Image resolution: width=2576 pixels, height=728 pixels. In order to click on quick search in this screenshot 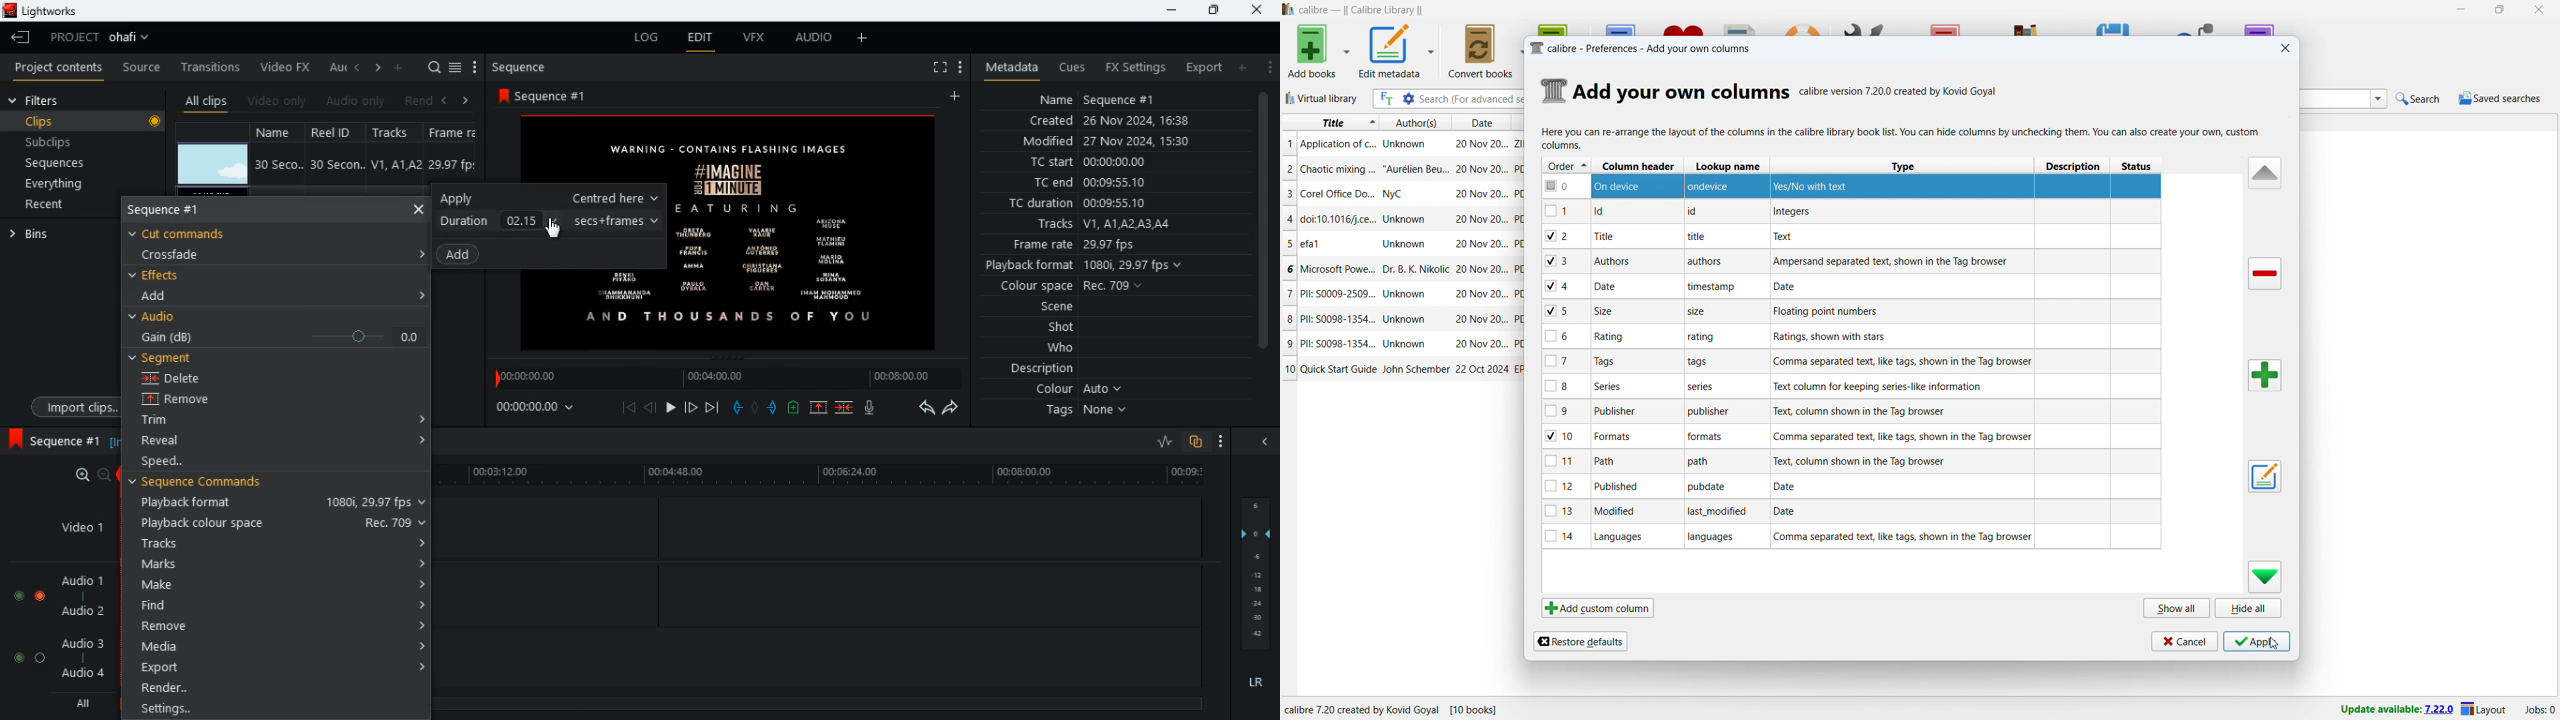, I will do `click(2418, 99)`.